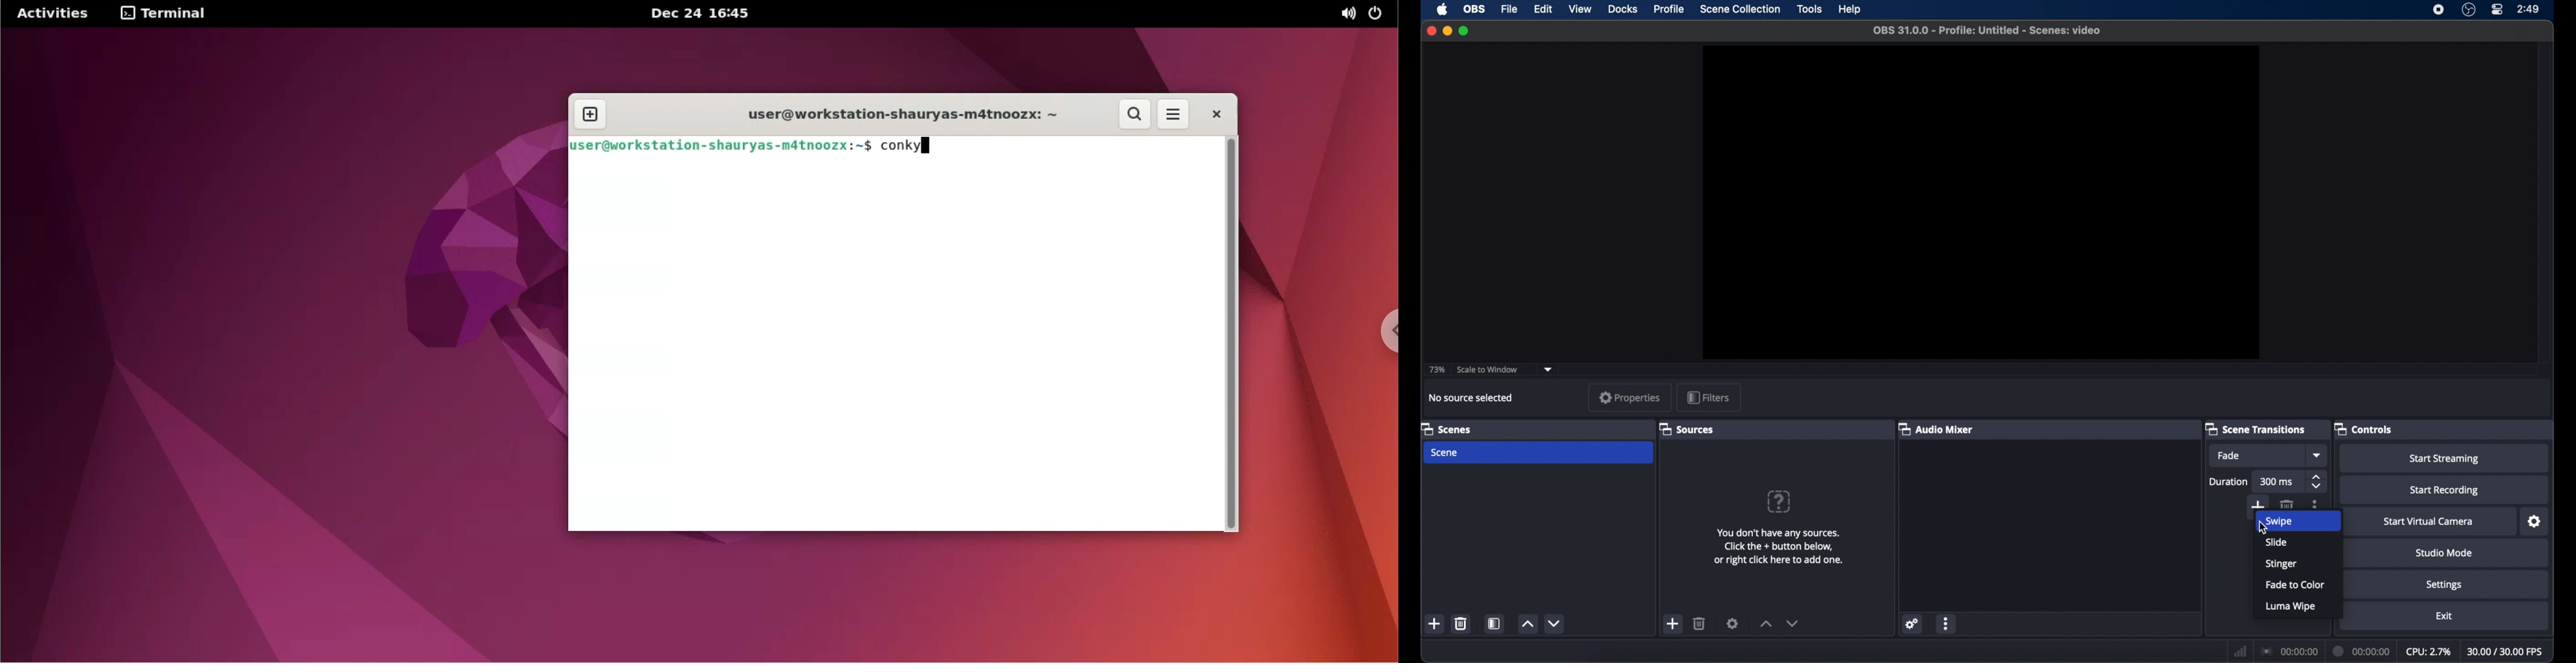 The image size is (2576, 672). I want to click on scene filters, so click(1494, 624).